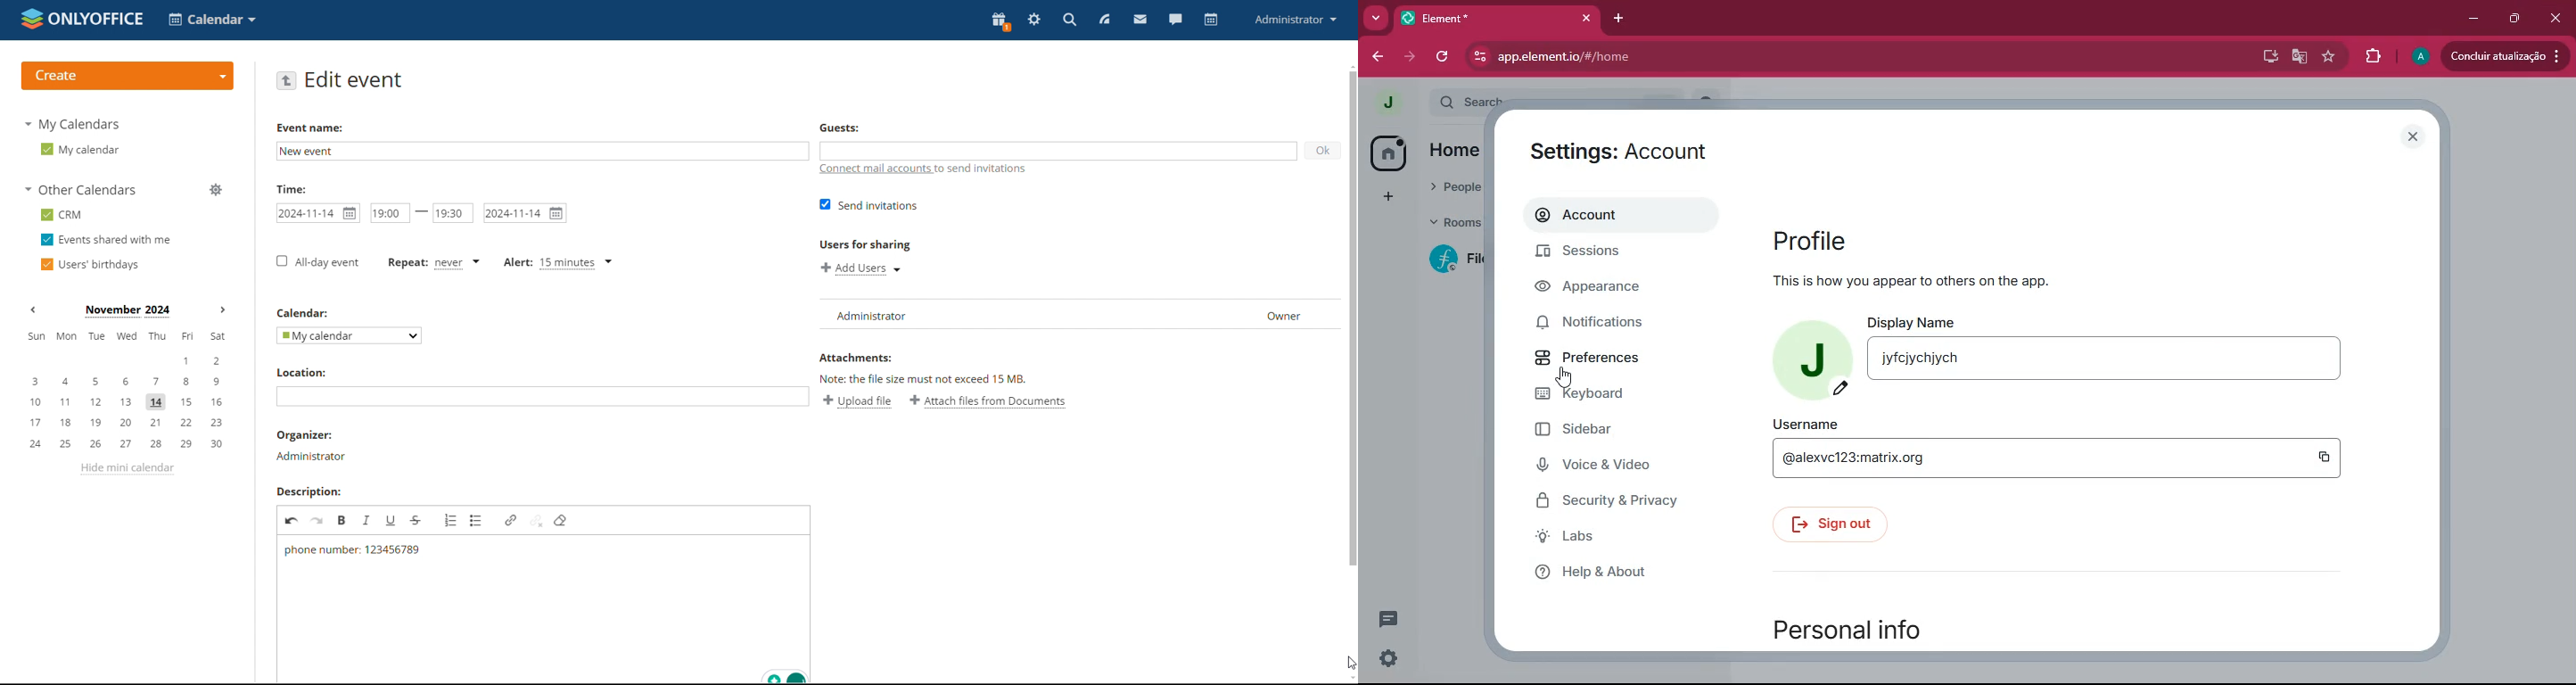 This screenshot has height=700, width=2576. I want to click on end date, so click(523, 214).